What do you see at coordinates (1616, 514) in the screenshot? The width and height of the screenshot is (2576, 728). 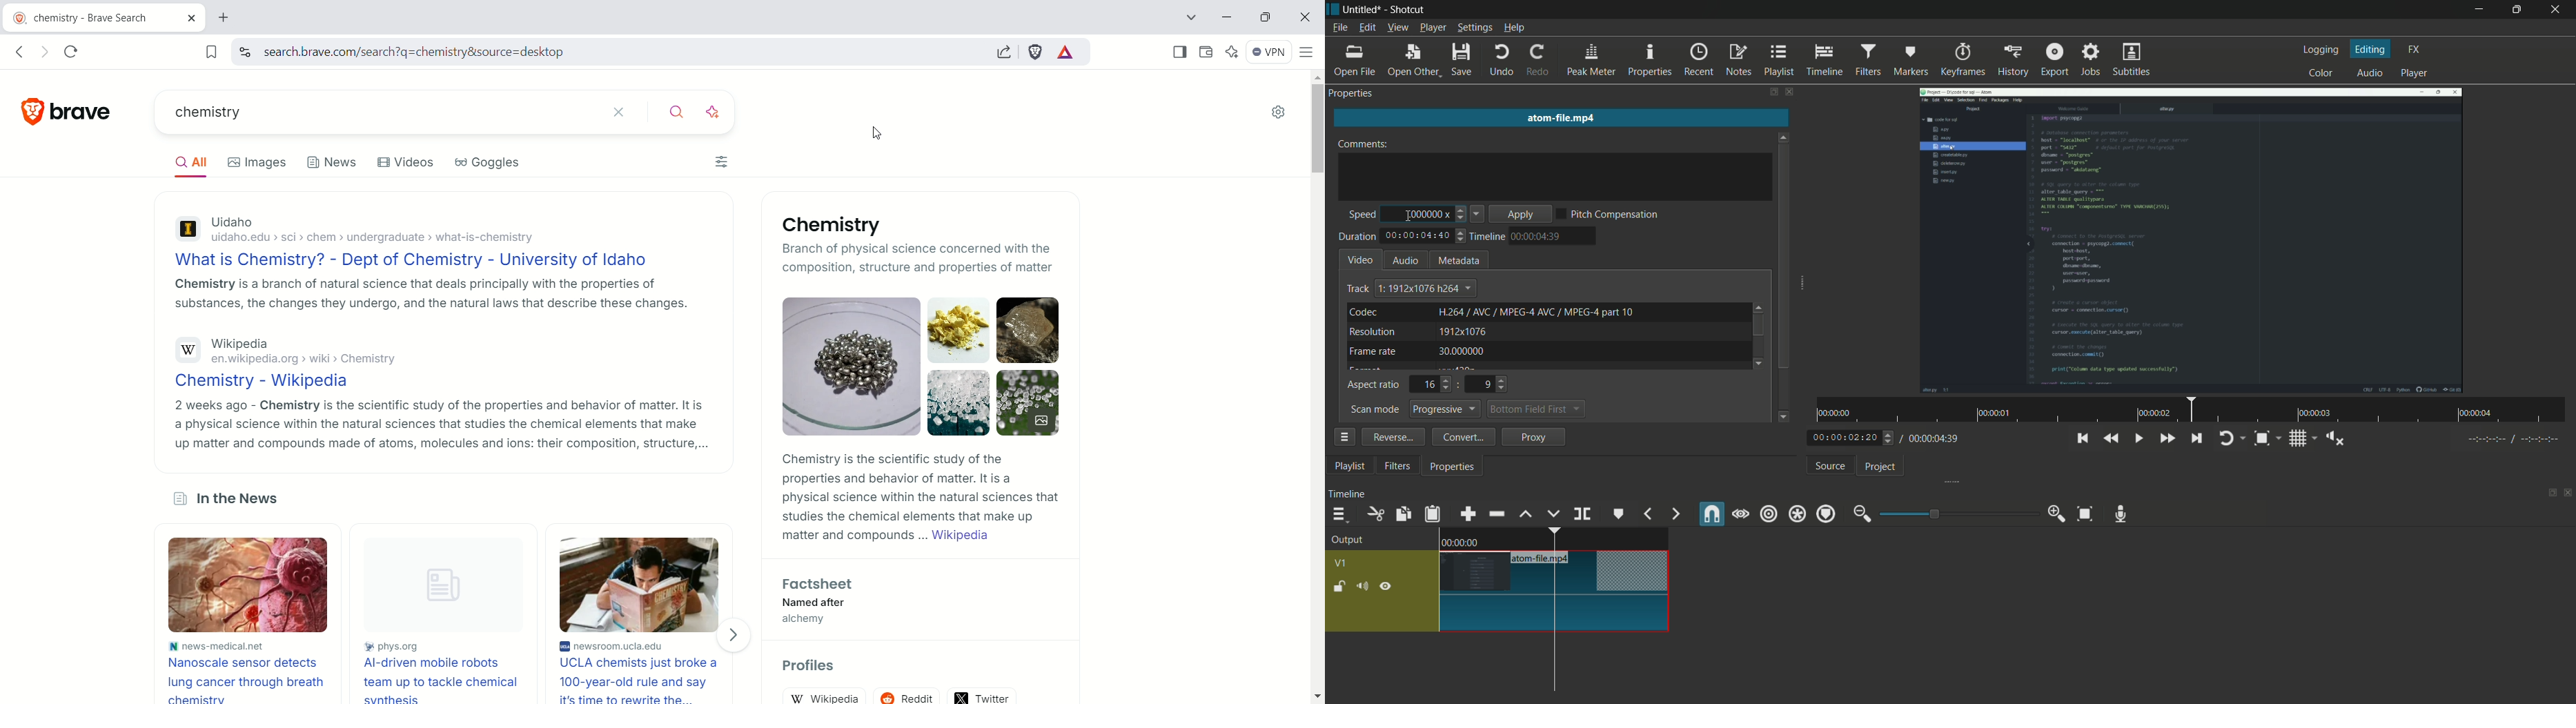 I see `create or edit marker` at bounding box center [1616, 514].